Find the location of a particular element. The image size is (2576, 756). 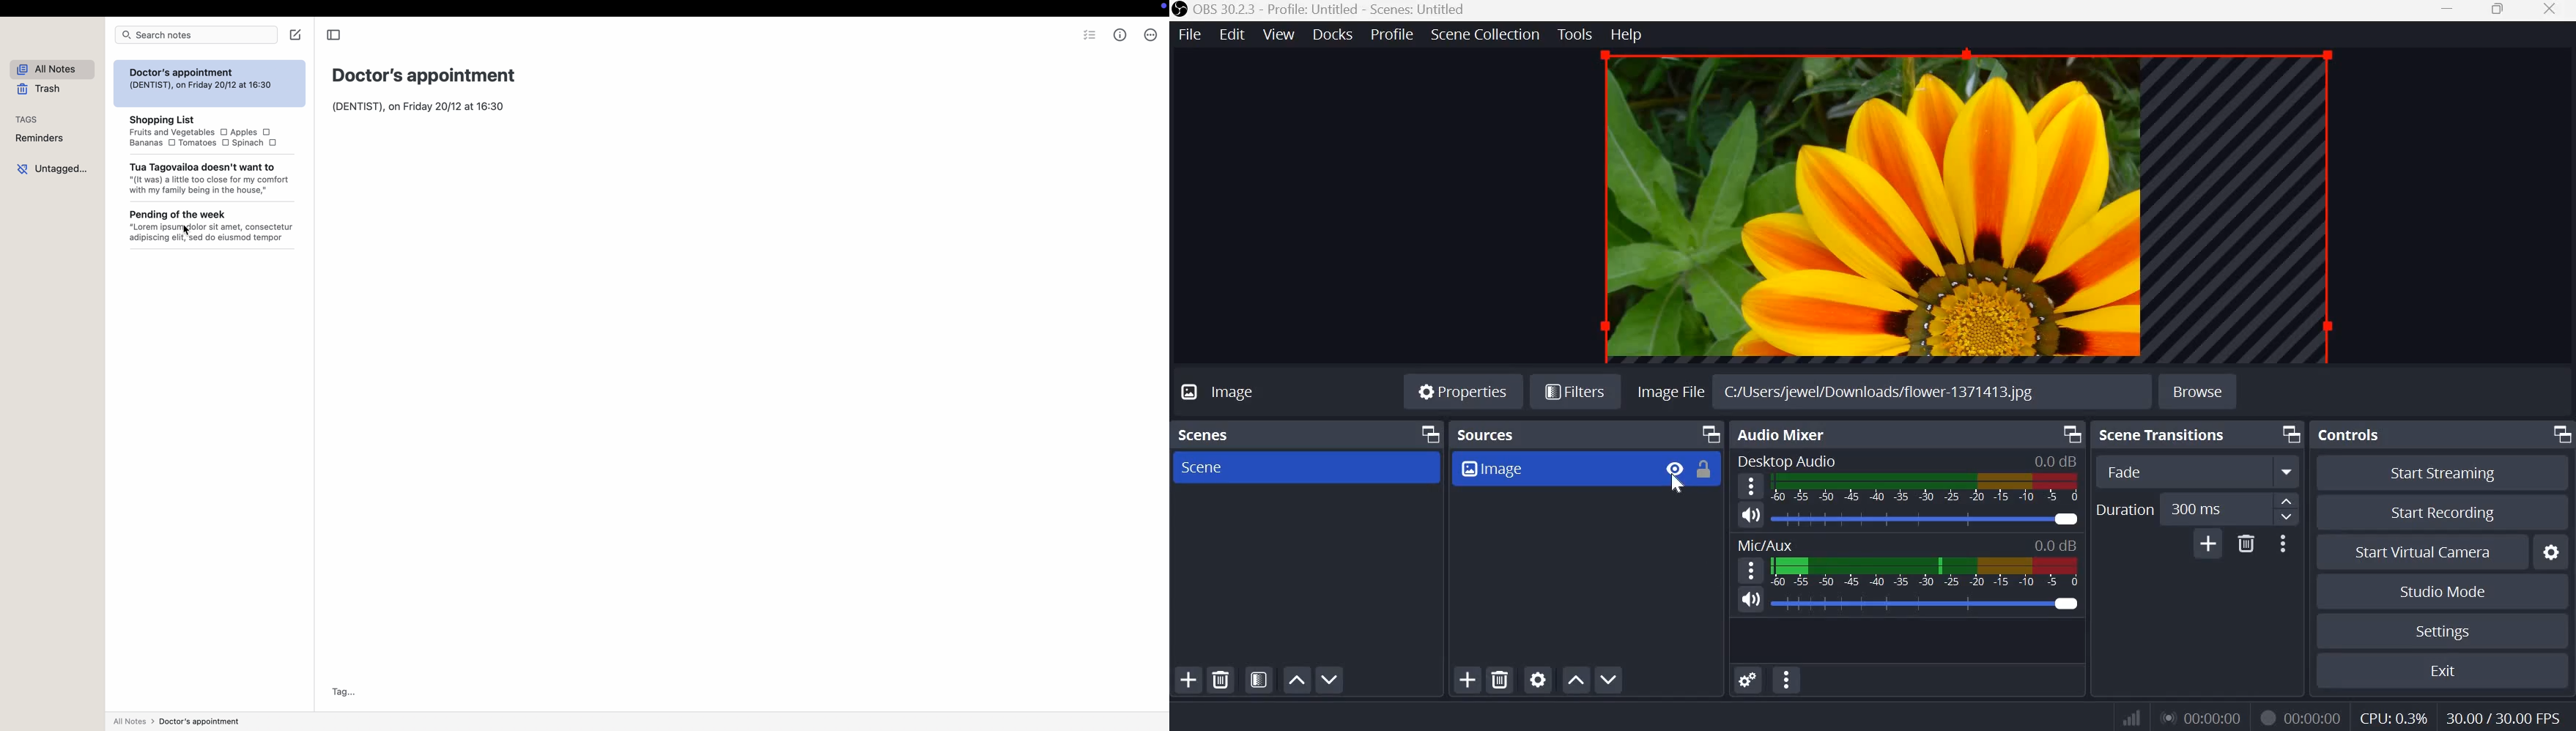

View is located at coordinates (1279, 33).